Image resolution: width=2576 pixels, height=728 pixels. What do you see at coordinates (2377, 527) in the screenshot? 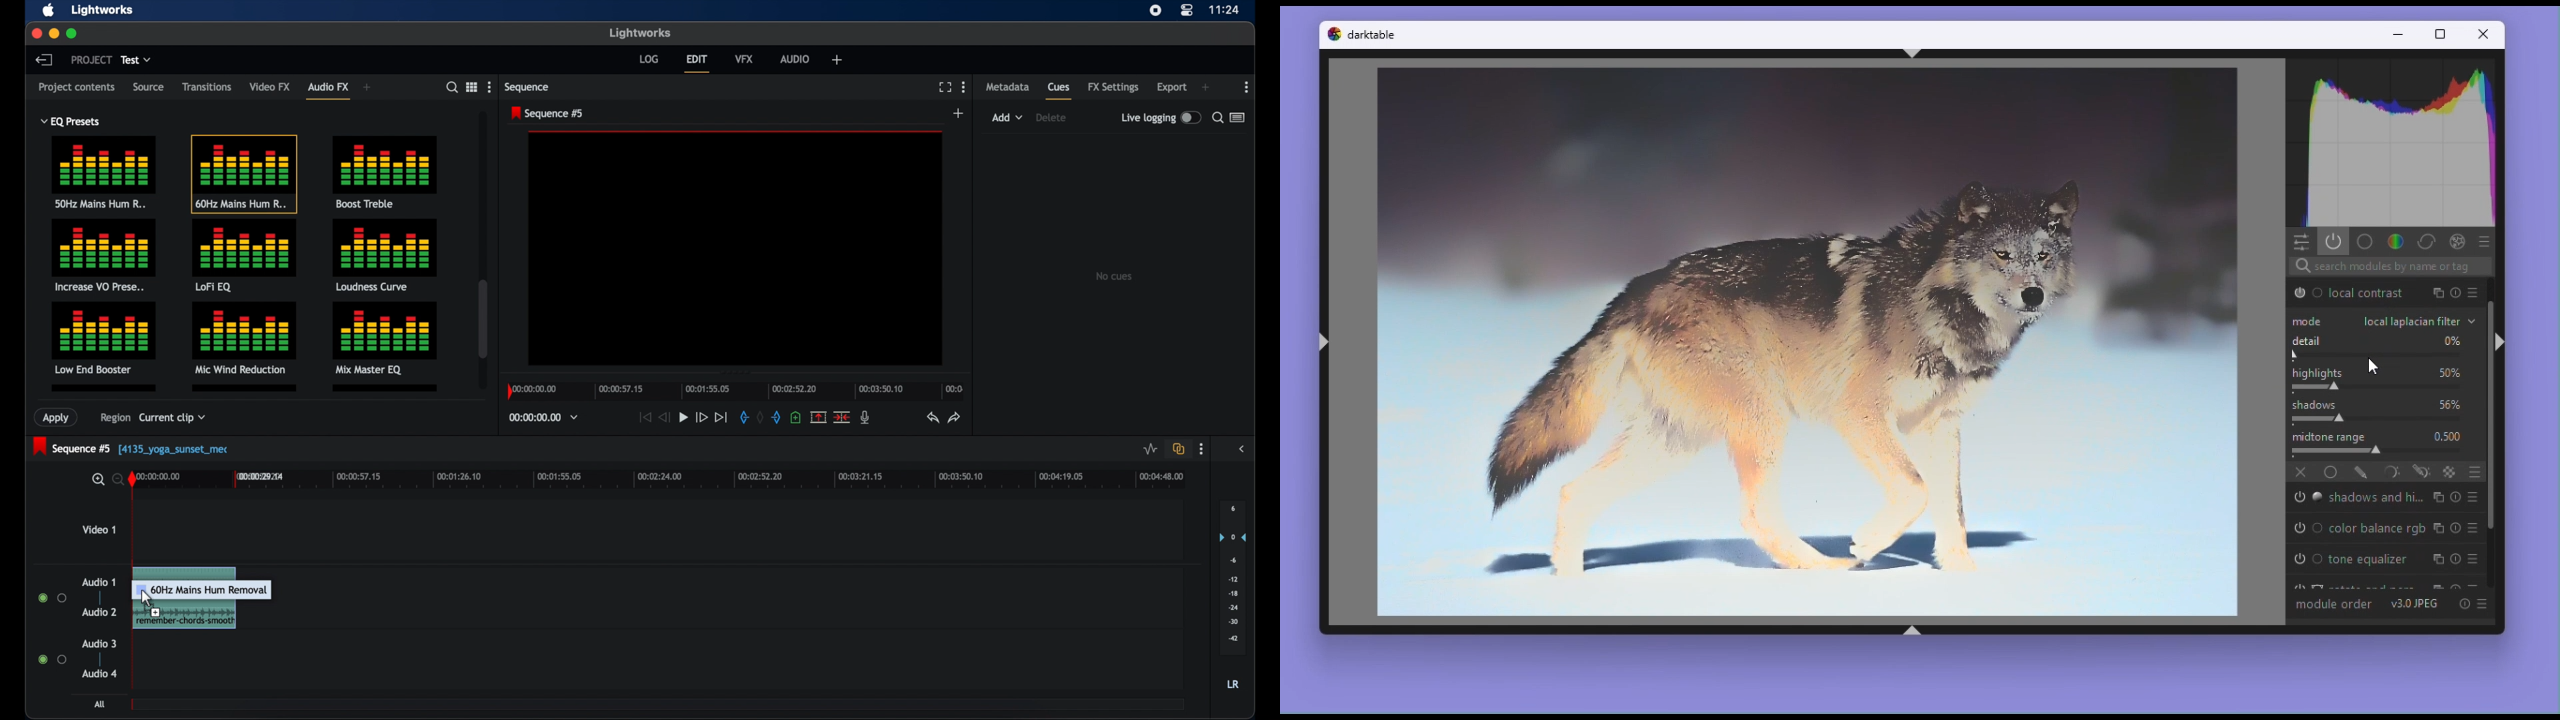
I see `color balance rgb` at bounding box center [2377, 527].